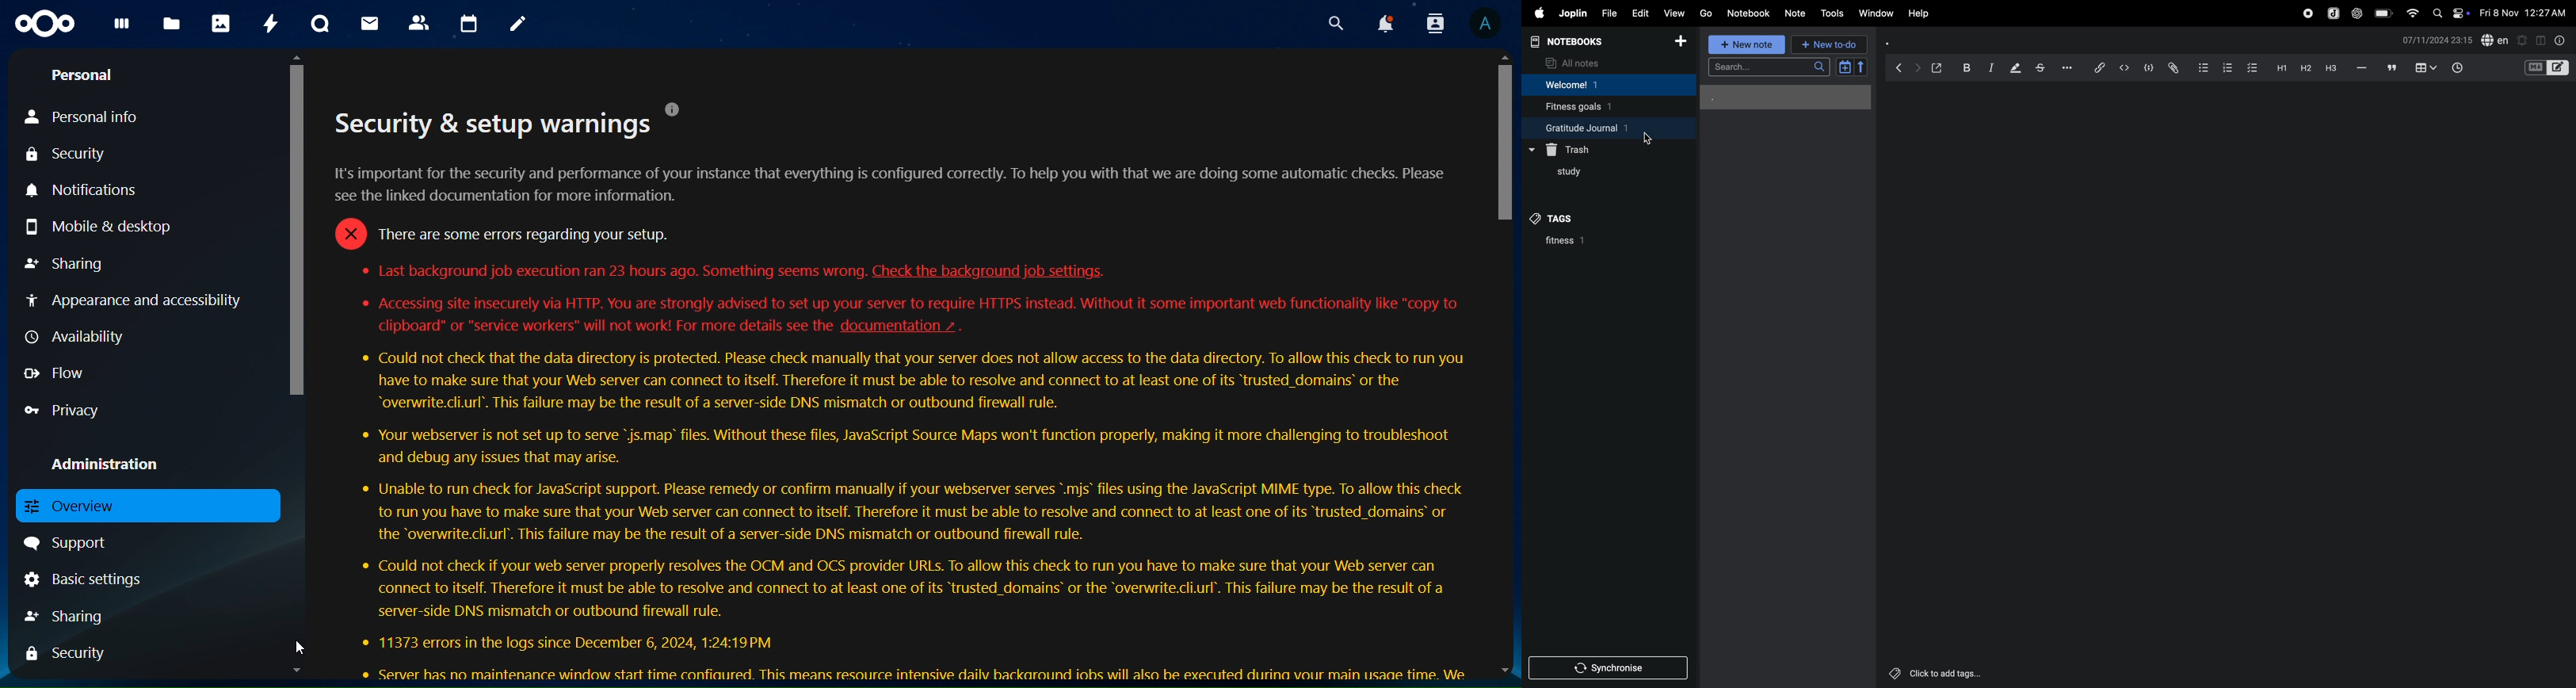 The image size is (2576, 700). I want to click on heading 3, so click(2333, 70).